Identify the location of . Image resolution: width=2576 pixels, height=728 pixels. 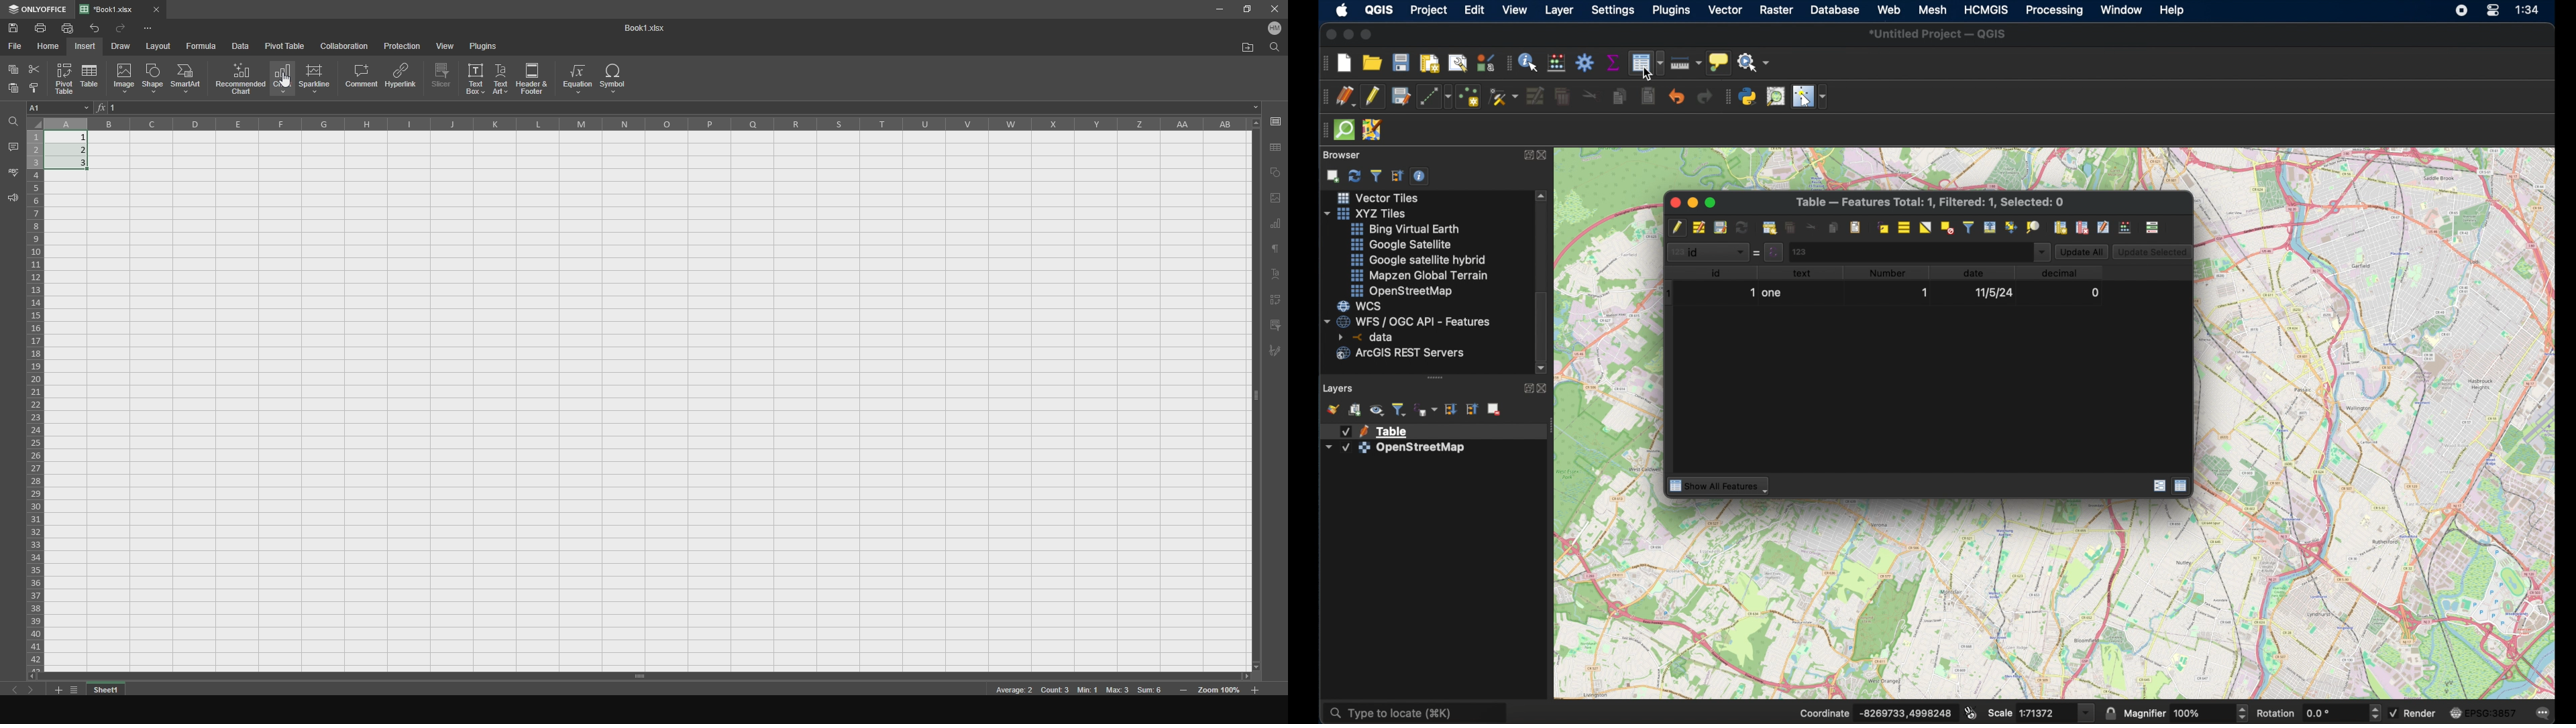
(2085, 713).